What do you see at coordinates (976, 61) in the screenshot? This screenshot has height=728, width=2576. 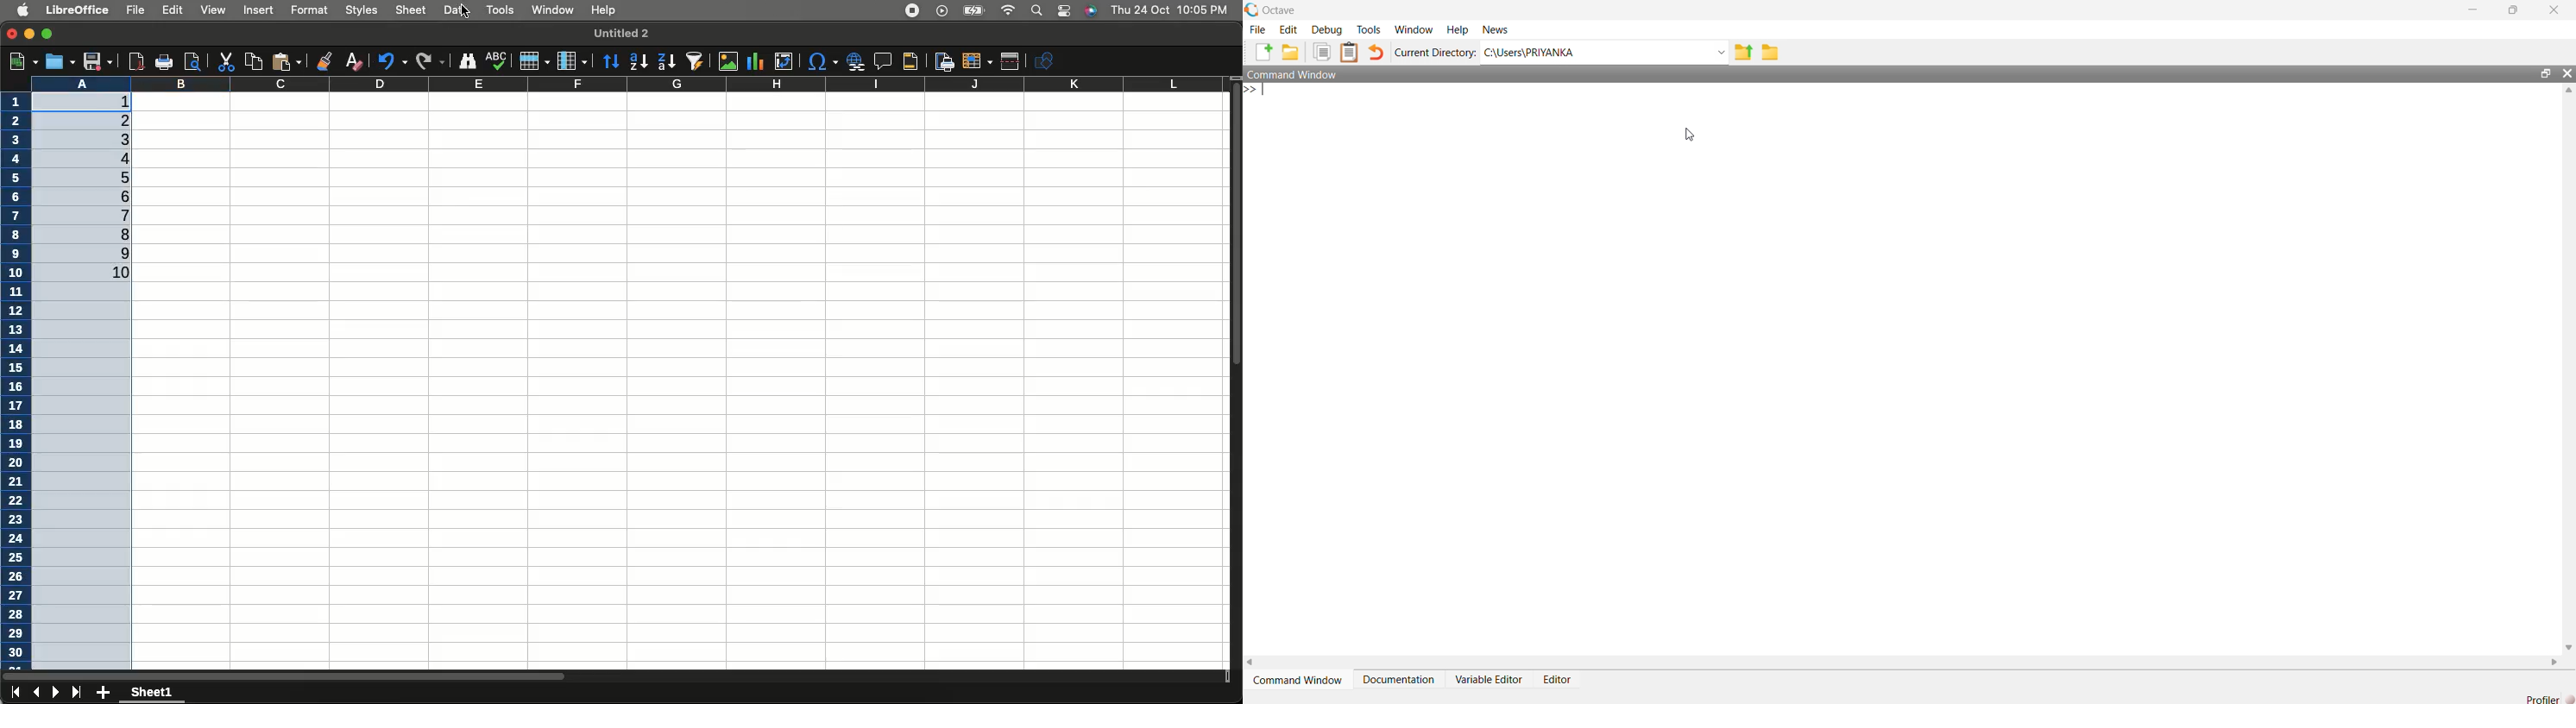 I see `Freeze rows and columns` at bounding box center [976, 61].